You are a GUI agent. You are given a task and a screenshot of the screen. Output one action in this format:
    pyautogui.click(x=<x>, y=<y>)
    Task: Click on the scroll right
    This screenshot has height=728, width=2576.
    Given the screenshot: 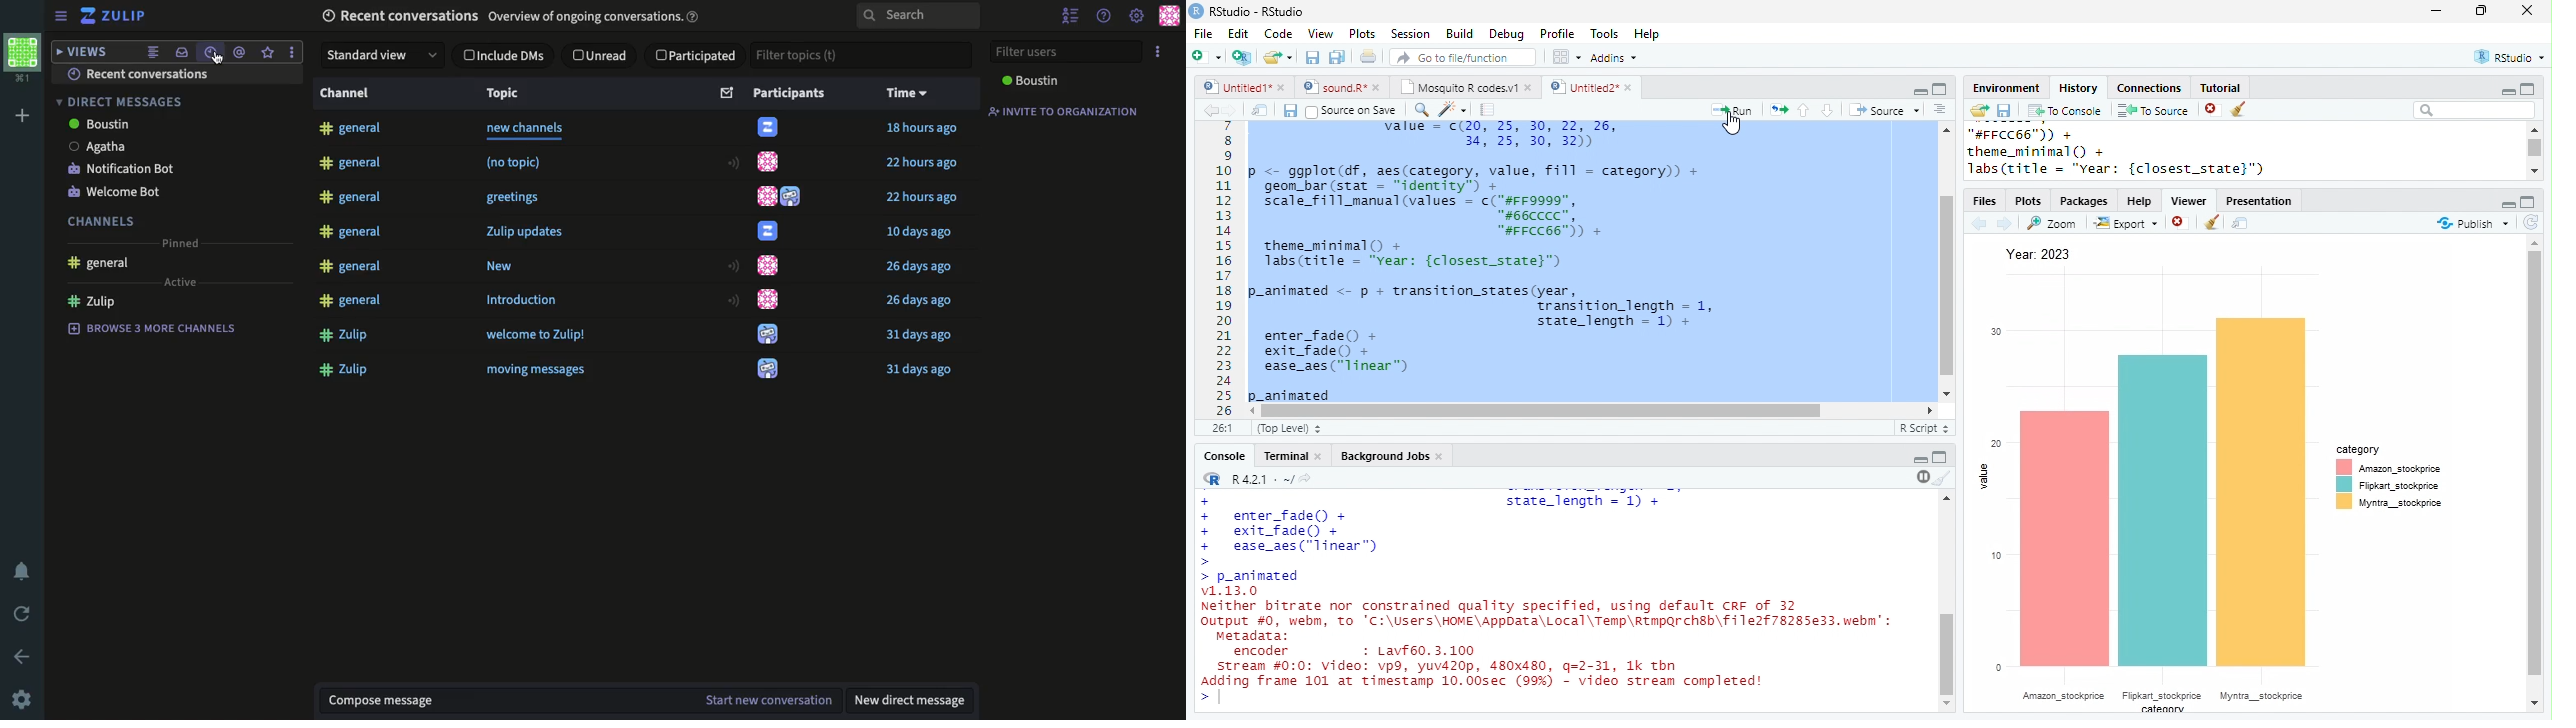 What is the action you would take?
    pyautogui.click(x=1254, y=411)
    